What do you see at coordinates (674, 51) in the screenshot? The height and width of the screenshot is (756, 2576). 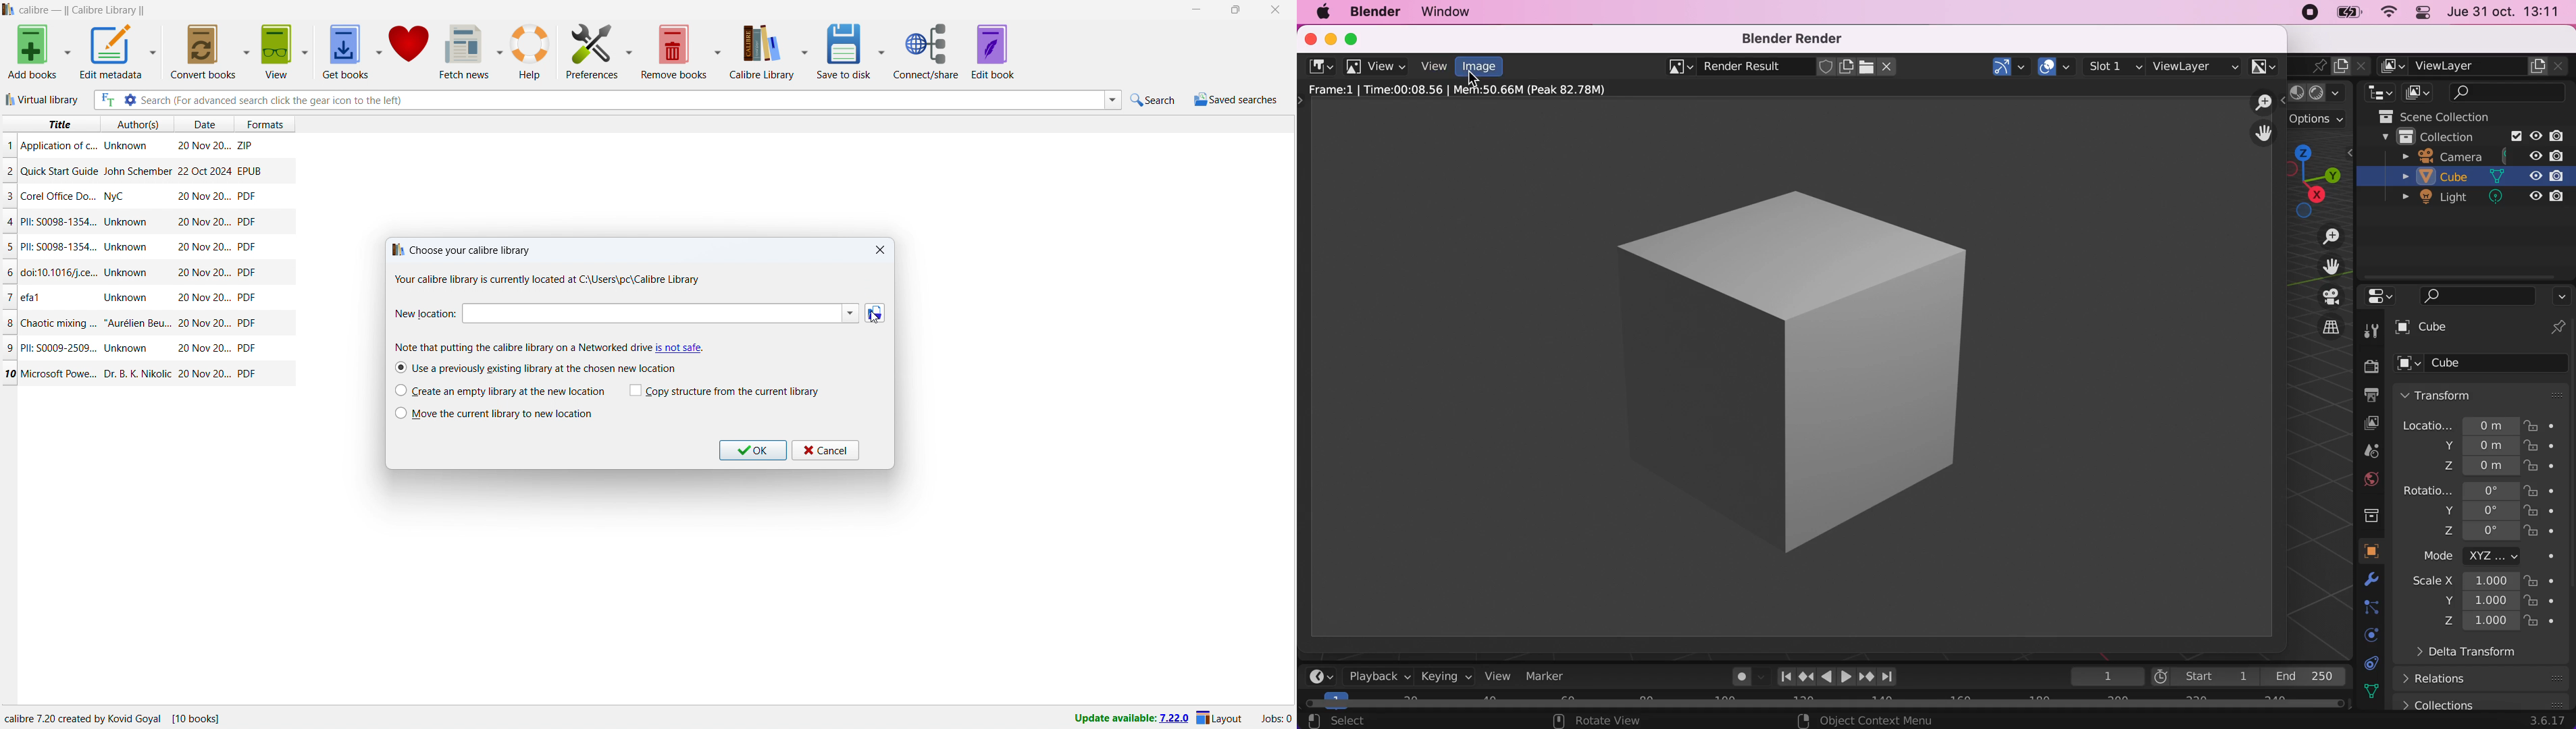 I see `remove books` at bounding box center [674, 51].